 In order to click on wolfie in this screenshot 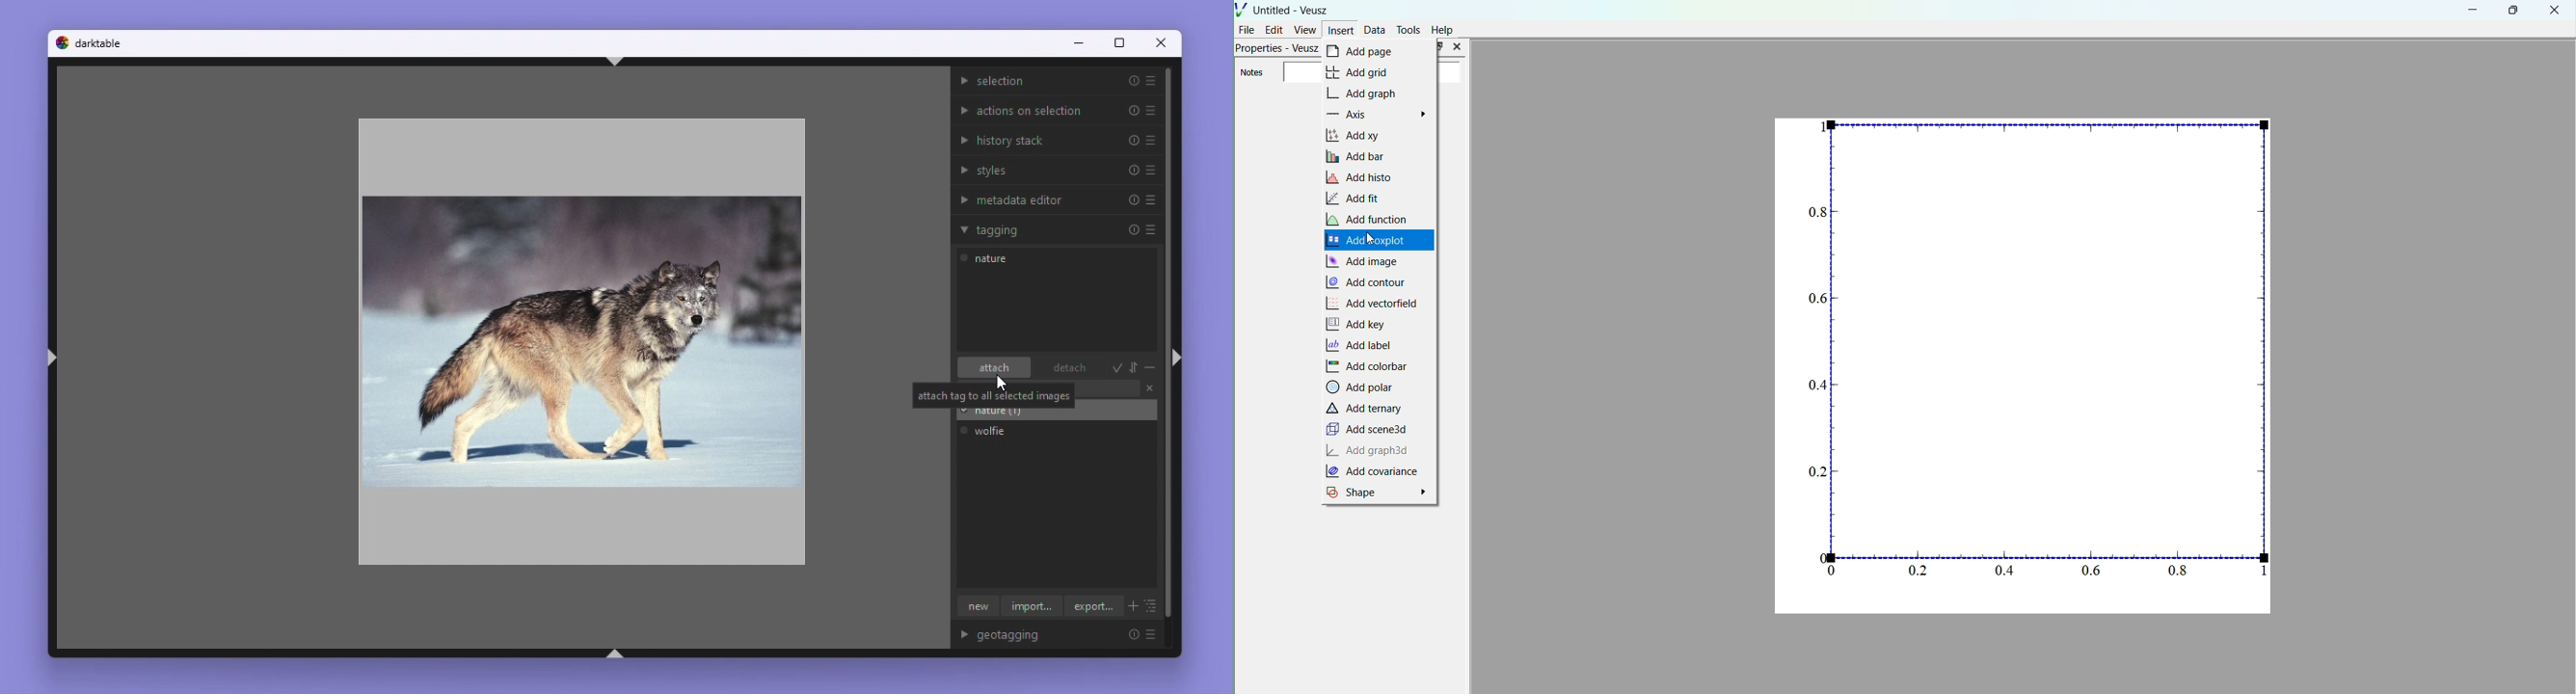, I will do `click(997, 430)`.